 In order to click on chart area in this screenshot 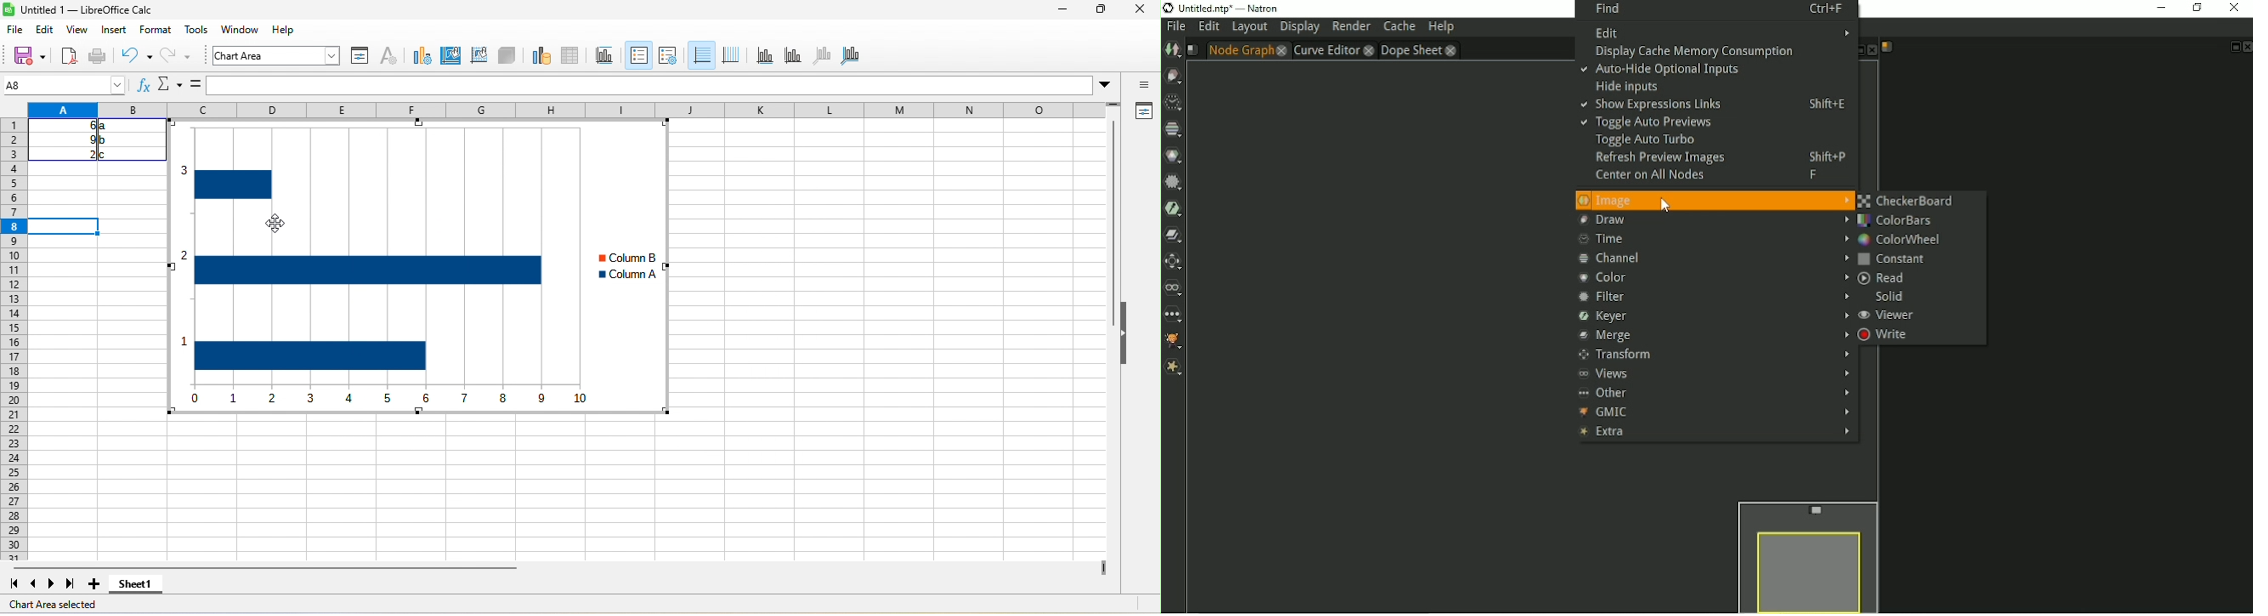, I will do `click(277, 56)`.